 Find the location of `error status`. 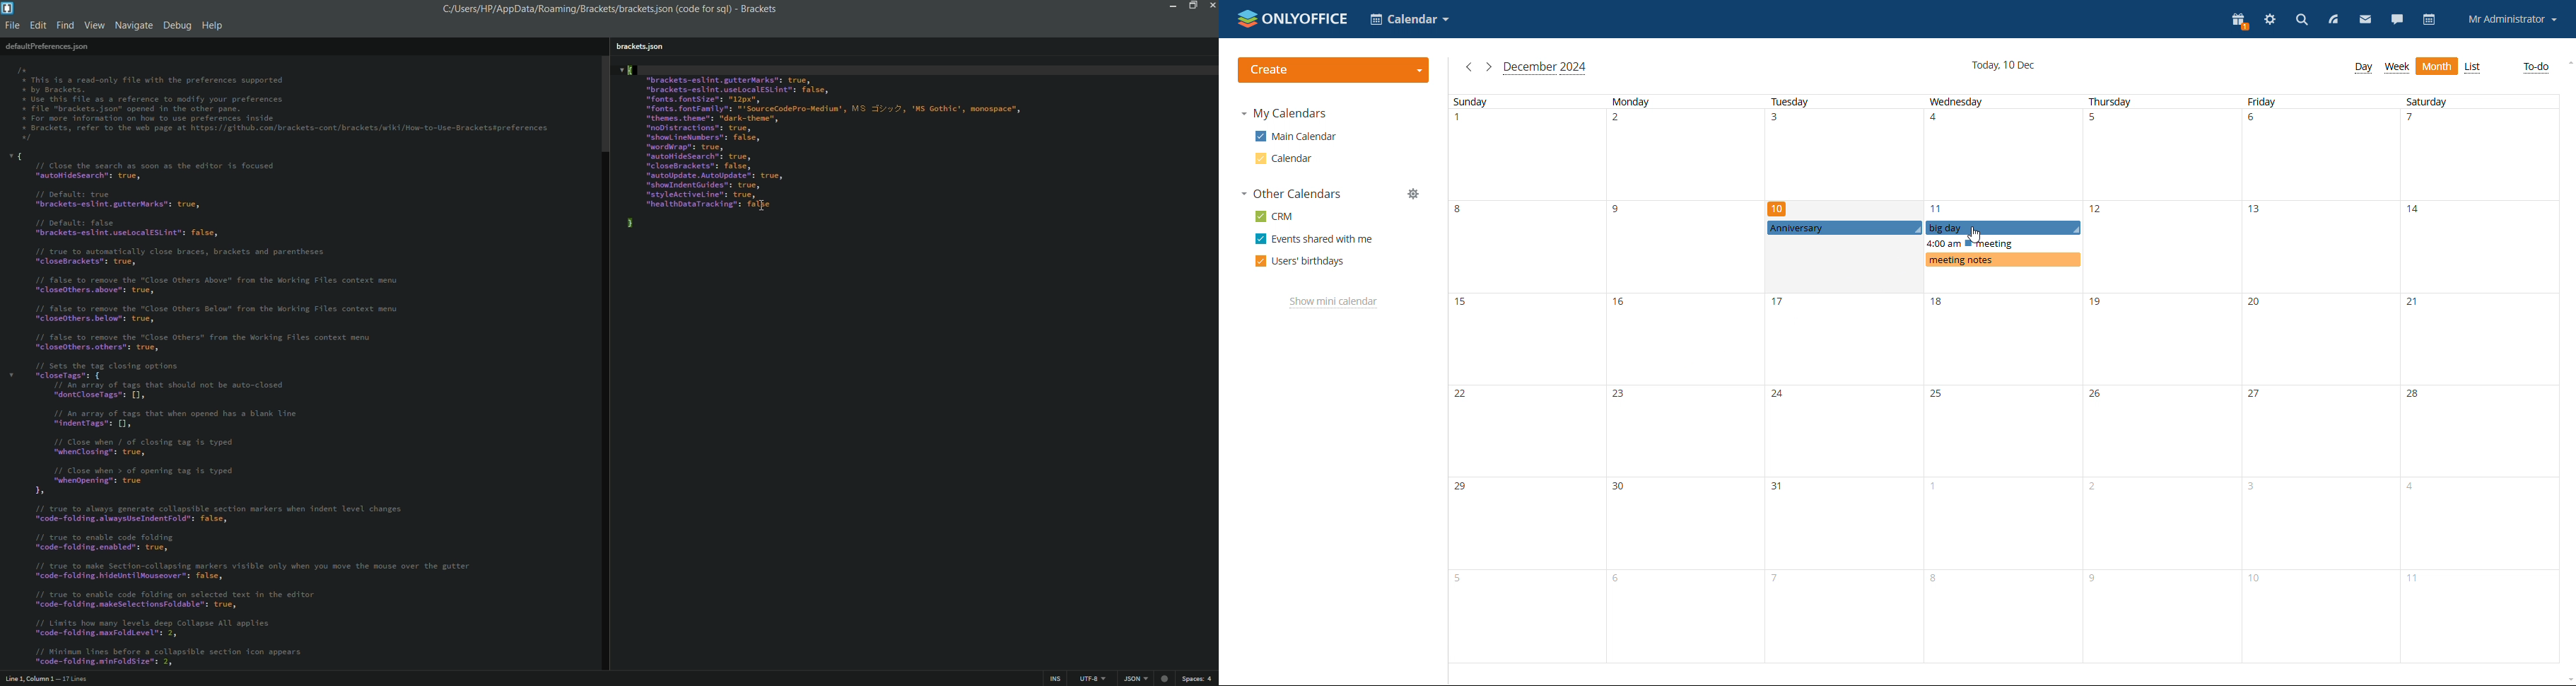

error status is located at coordinates (1164, 678).